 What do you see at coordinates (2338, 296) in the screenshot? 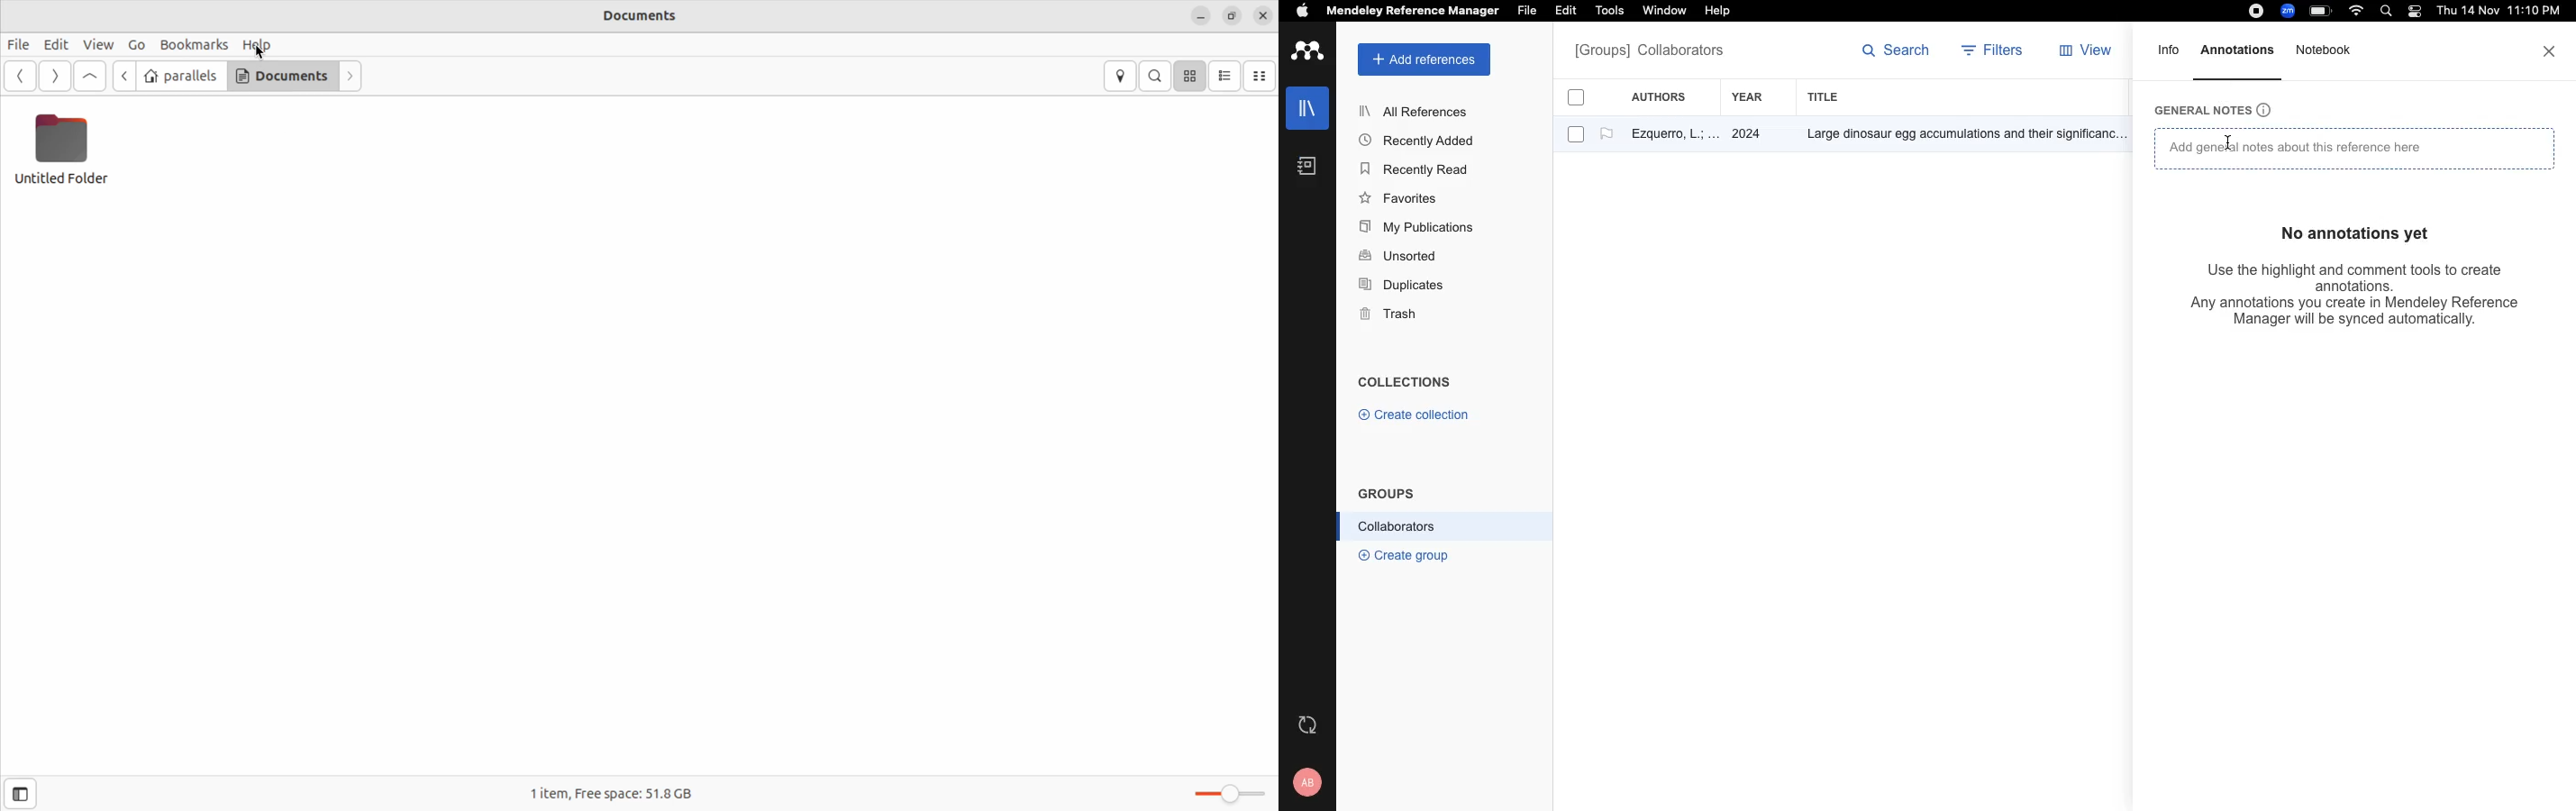
I see `Use the highlight and comment tools to create
annotations.
Any annotations you create in Mendeley Reference
Manager will be synced automatically.` at bounding box center [2338, 296].